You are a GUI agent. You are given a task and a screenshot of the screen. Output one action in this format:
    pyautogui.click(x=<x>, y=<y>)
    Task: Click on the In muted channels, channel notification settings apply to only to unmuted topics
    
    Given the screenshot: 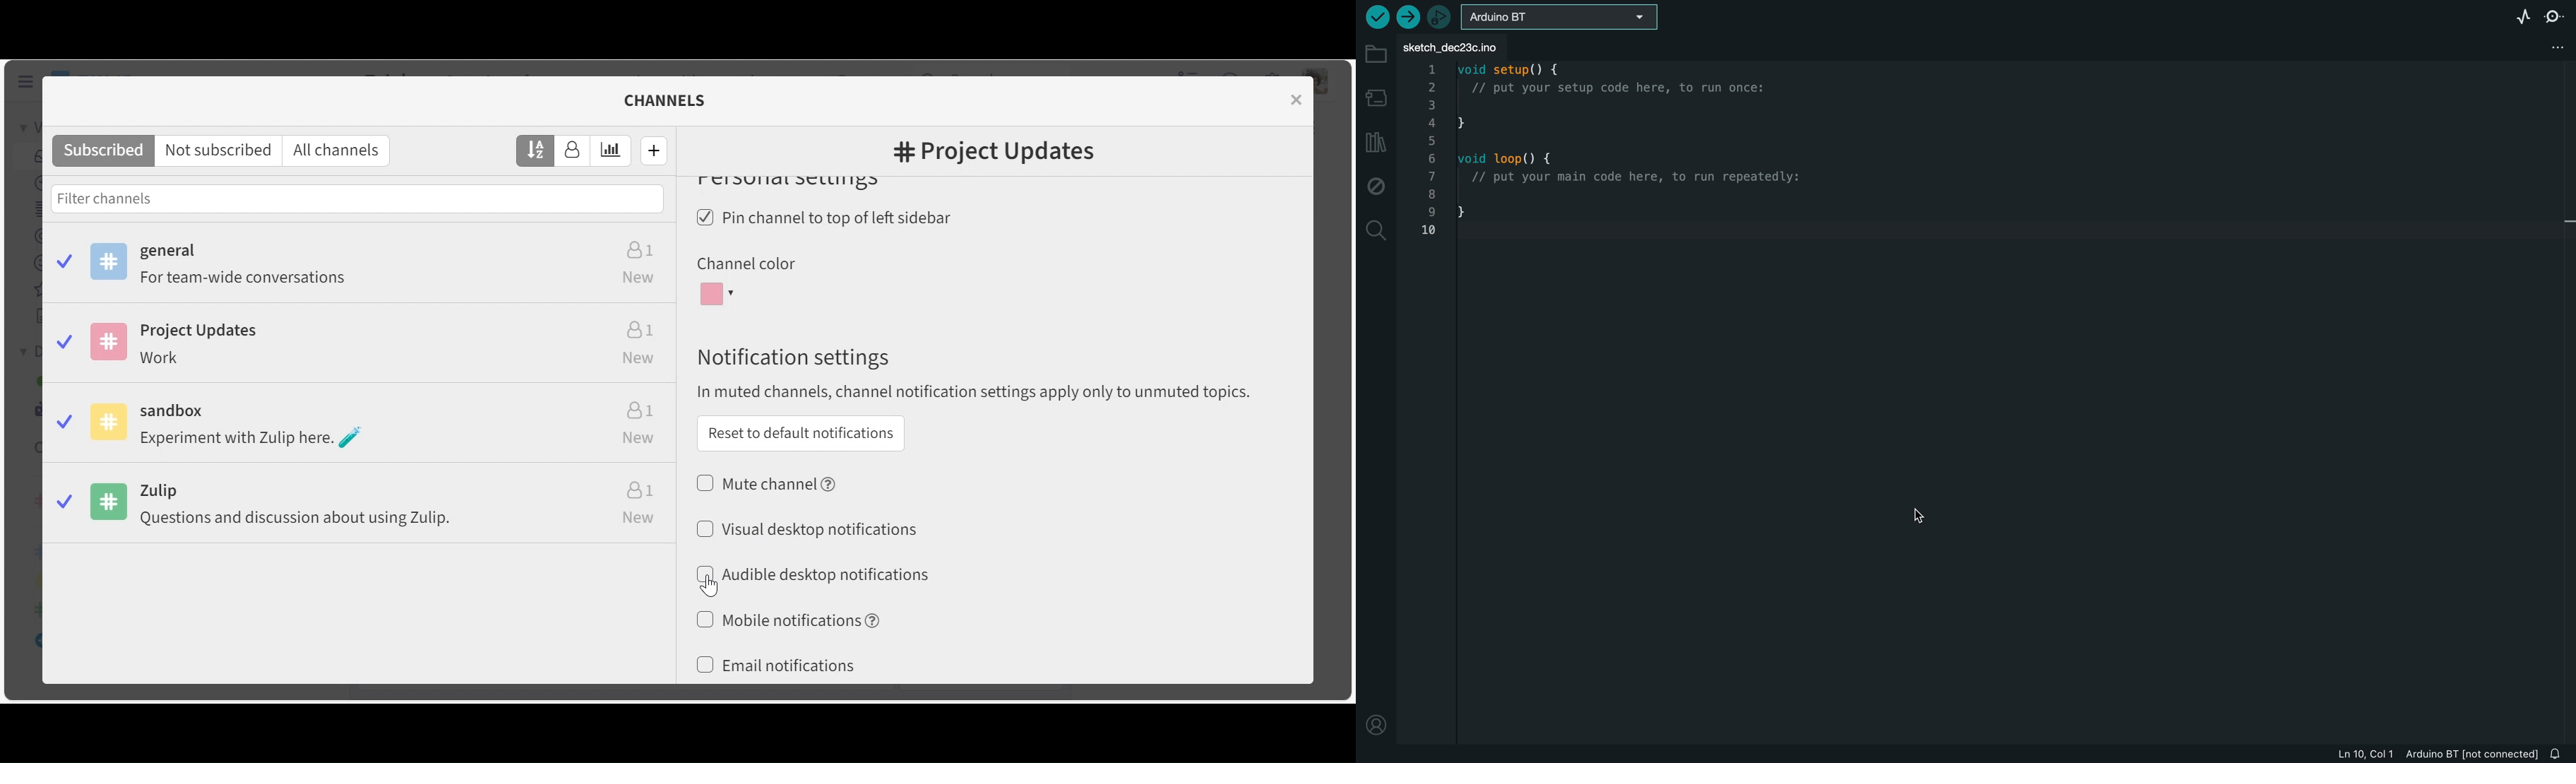 What is the action you would take?
    pyautogui.click(x=980, y=393)
    